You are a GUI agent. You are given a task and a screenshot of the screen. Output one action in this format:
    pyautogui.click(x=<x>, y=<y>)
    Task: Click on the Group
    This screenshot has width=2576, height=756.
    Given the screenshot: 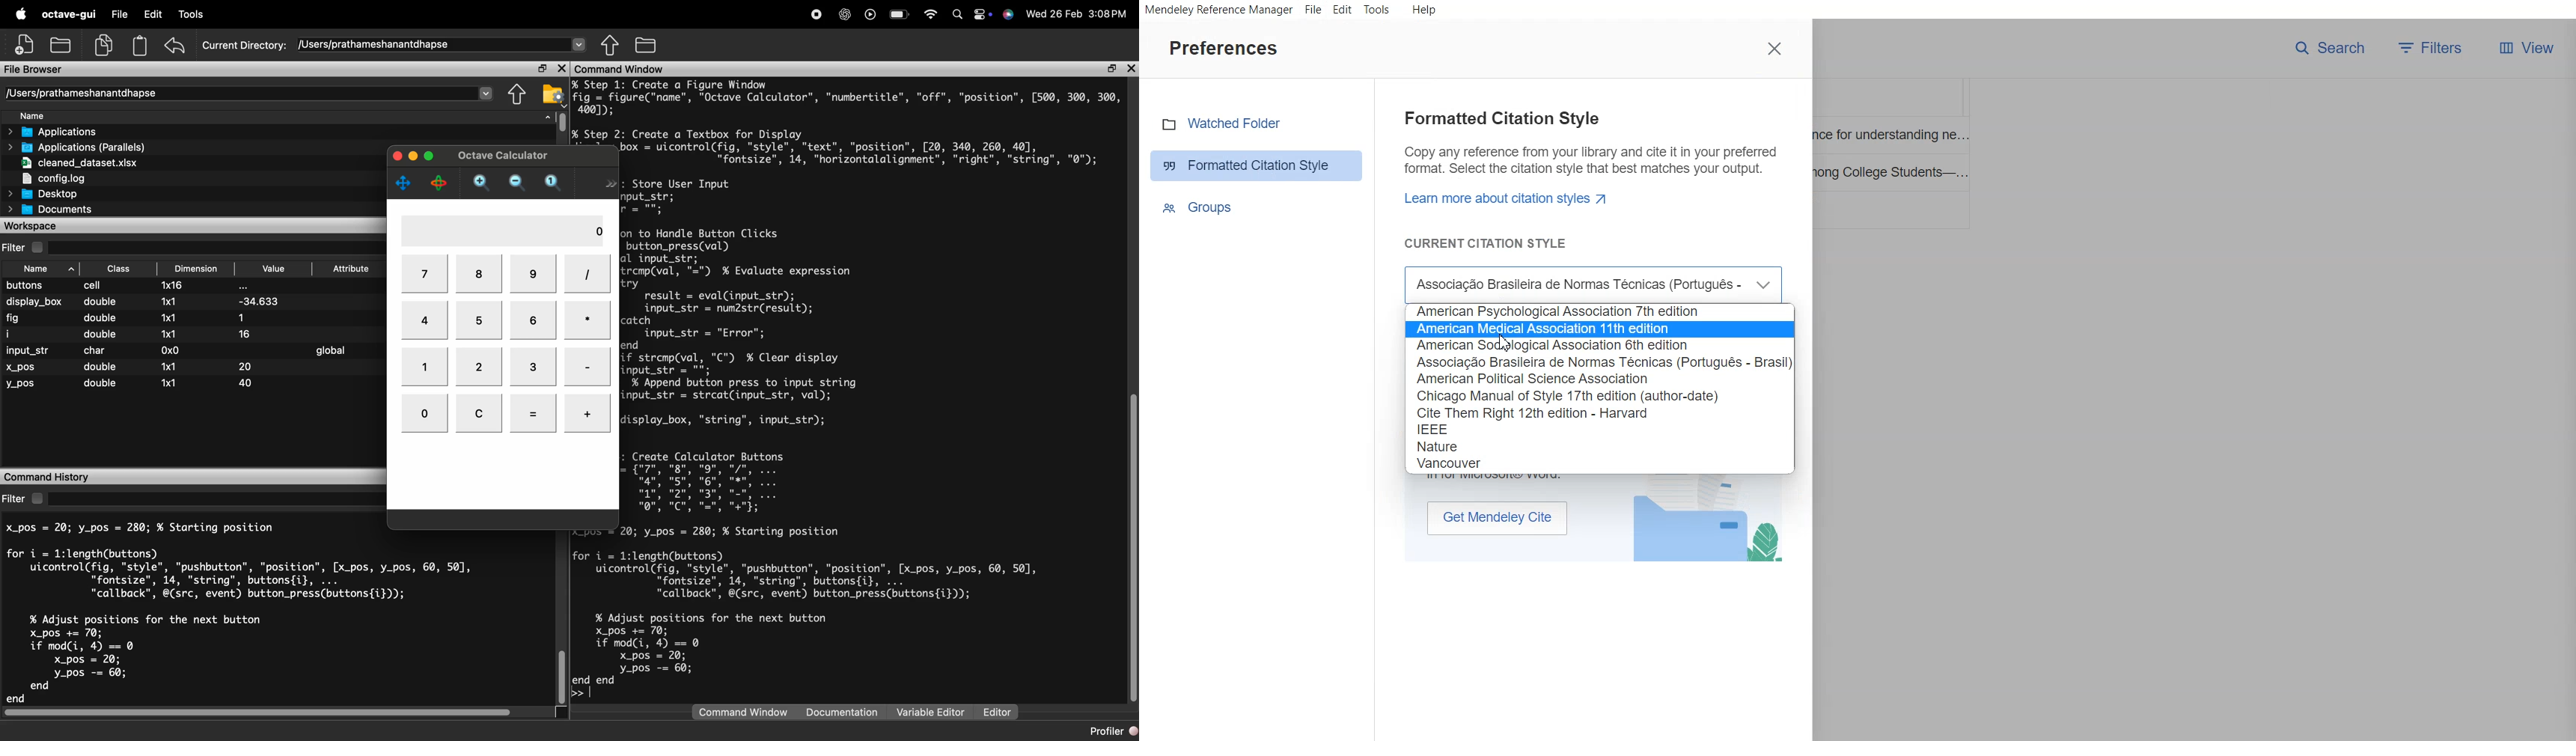 What is the action you would take?
    pyautogui.click(x=1258, y=207)
    